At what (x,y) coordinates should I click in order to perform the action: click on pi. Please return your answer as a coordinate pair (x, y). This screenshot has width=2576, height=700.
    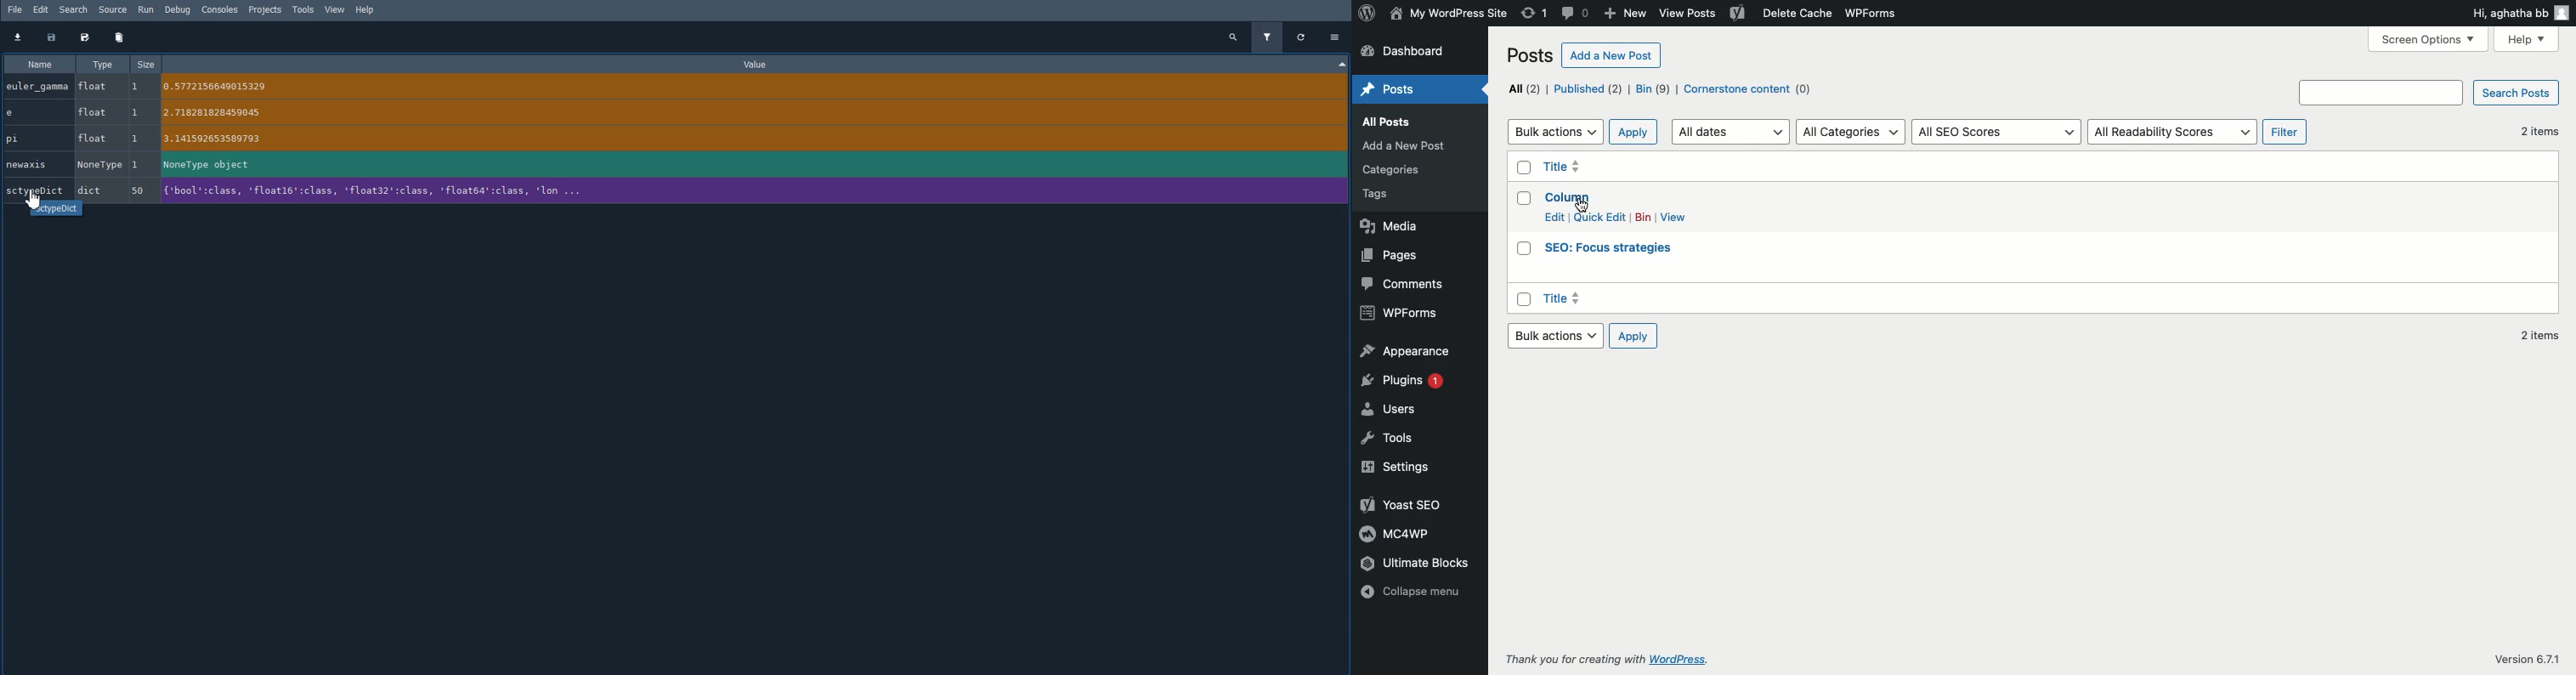
    Looking at the image, I should click on (245, 138).